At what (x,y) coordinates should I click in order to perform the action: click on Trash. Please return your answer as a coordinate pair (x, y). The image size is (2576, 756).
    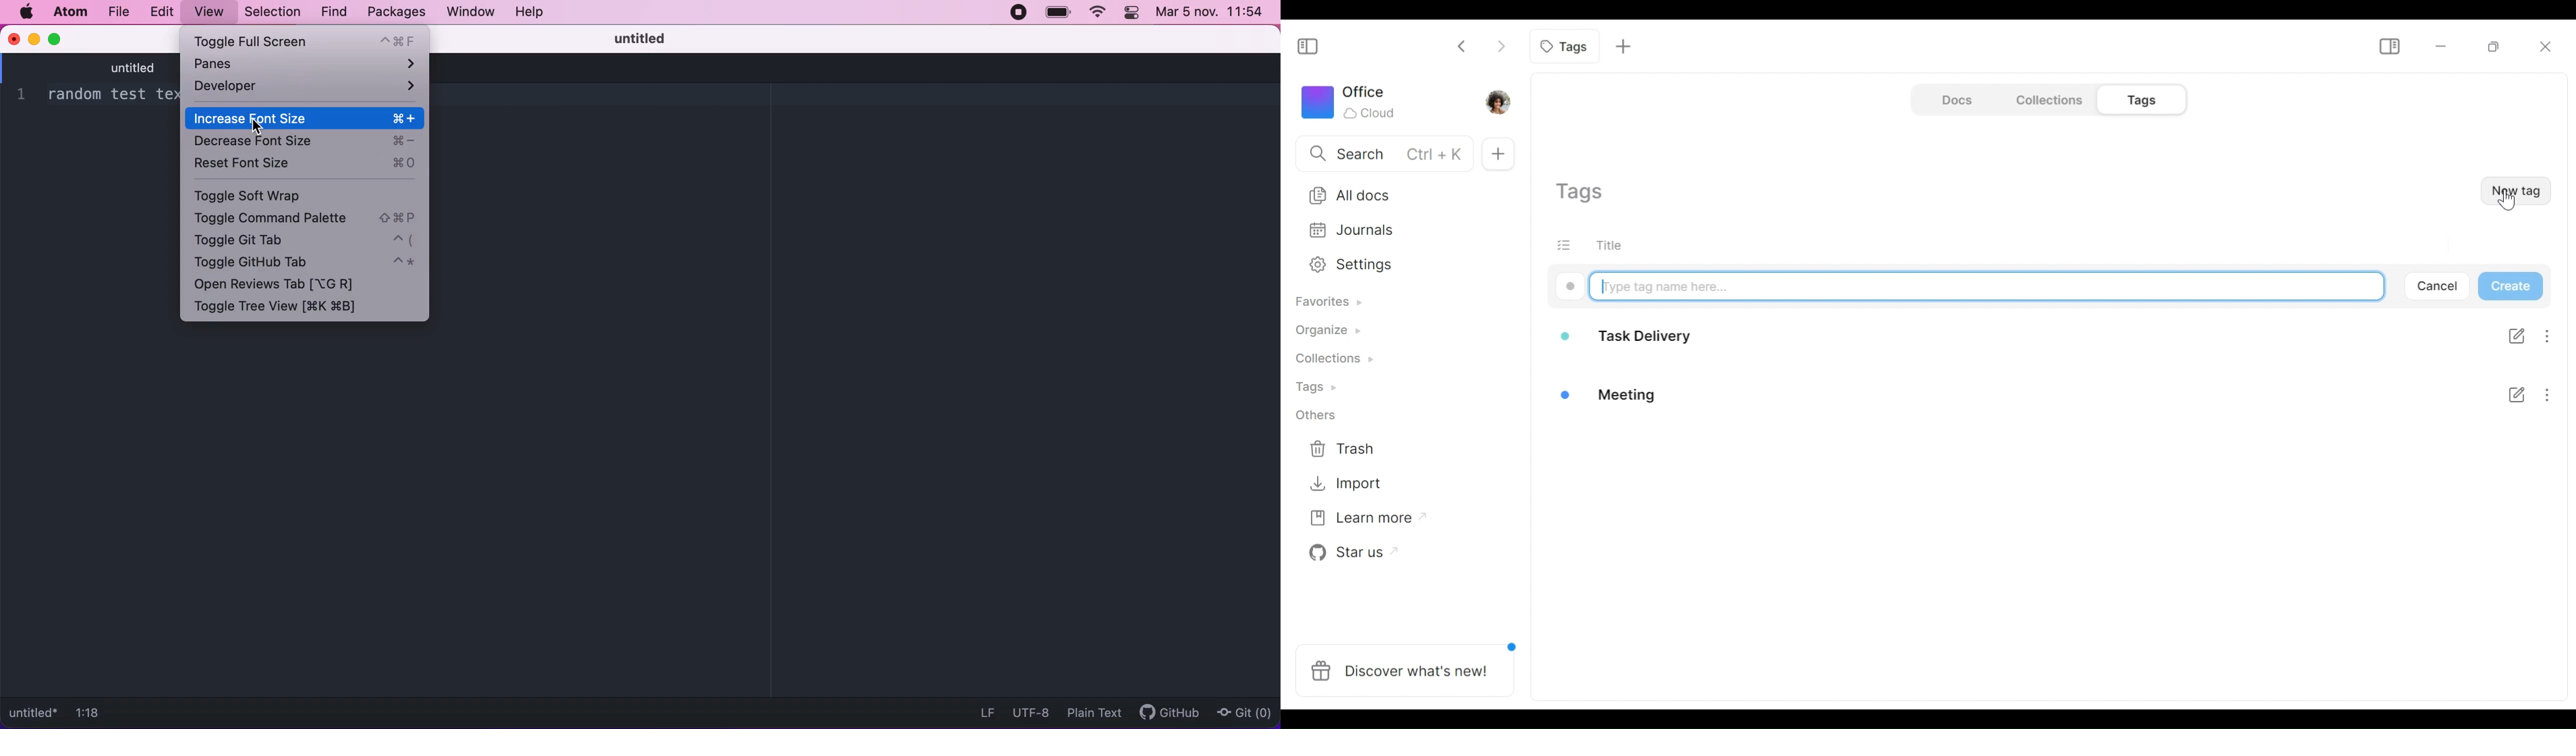
    Looking at the image, I should click on (1352, 448).